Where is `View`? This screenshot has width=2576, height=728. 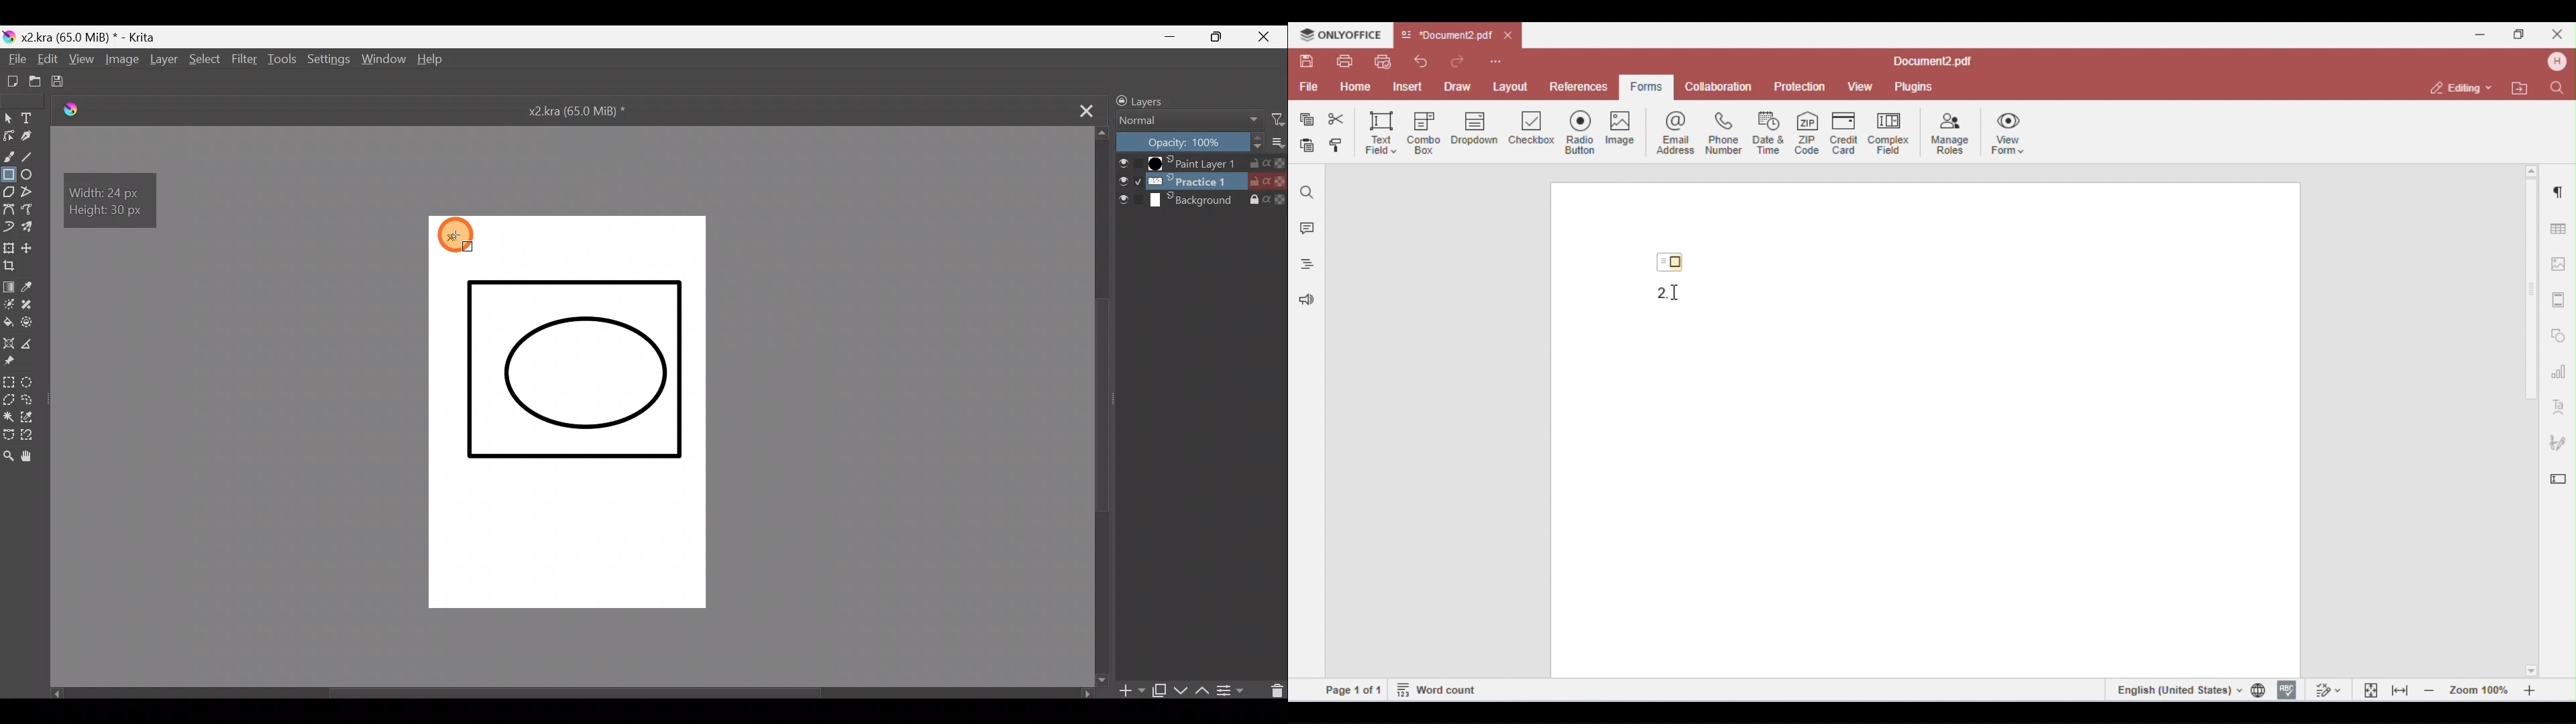
View is located at coordinates (81, 60).